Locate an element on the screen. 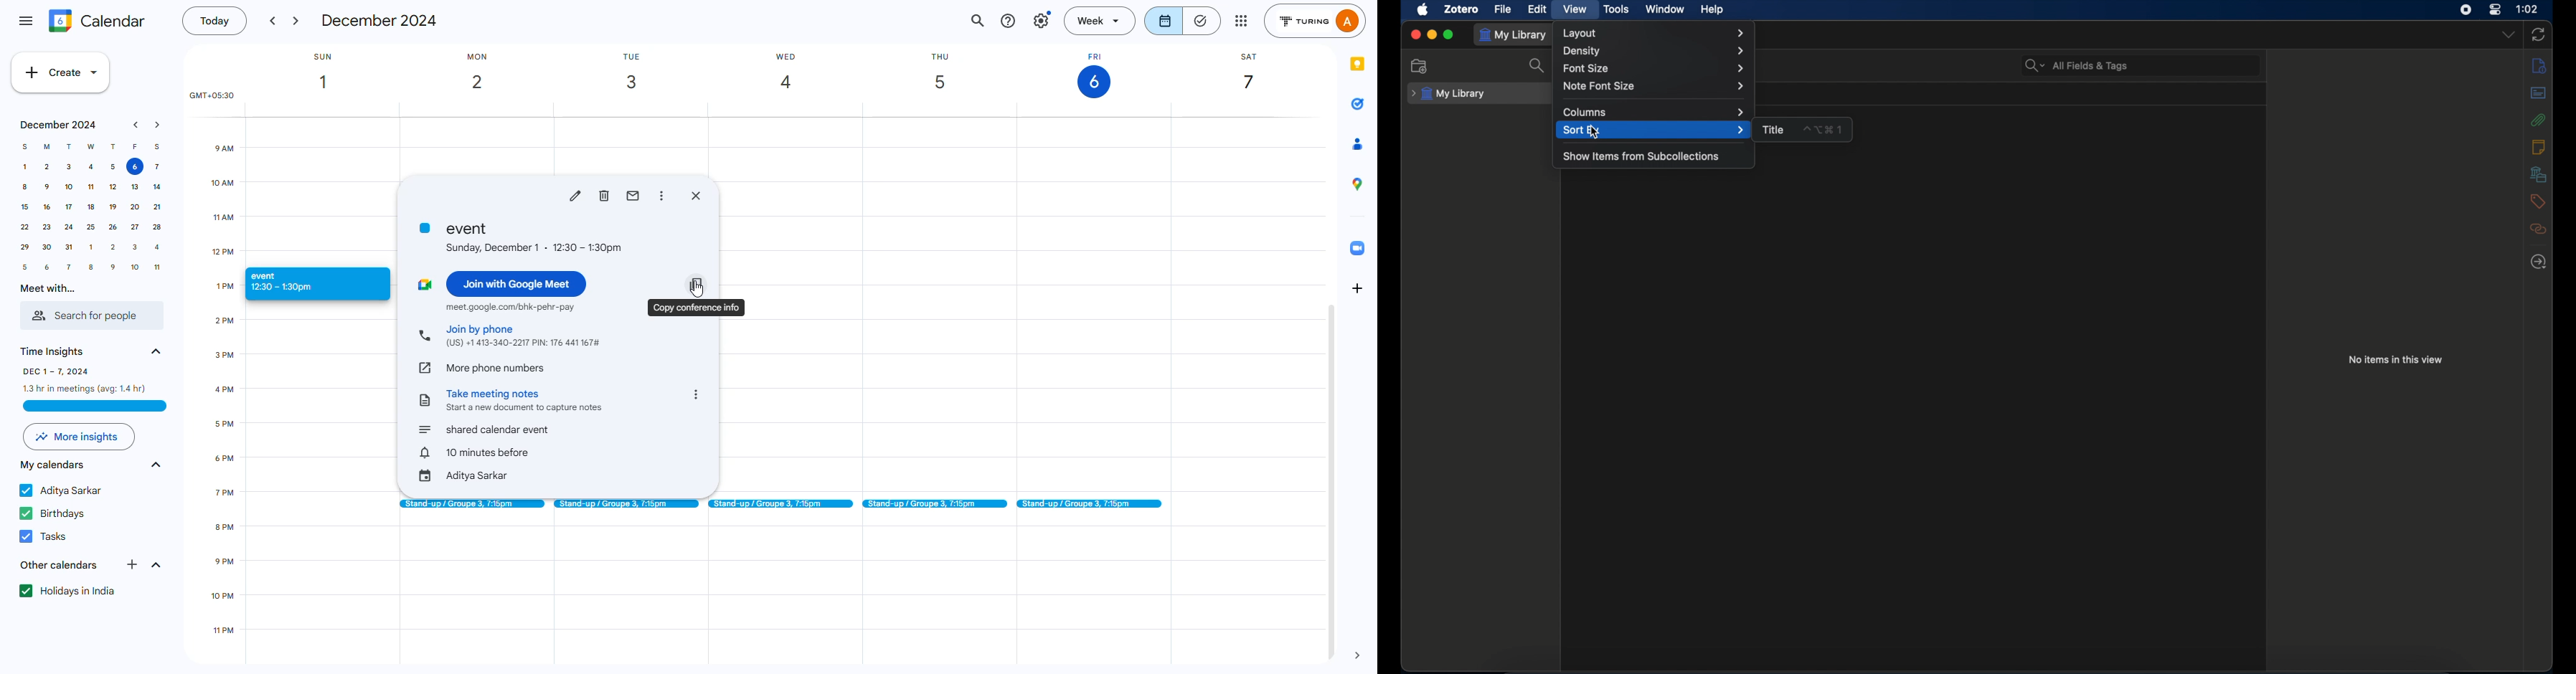 Image resolution: width=2576 pixels, height=700 pixels. w is located at coordinates (90, 147).